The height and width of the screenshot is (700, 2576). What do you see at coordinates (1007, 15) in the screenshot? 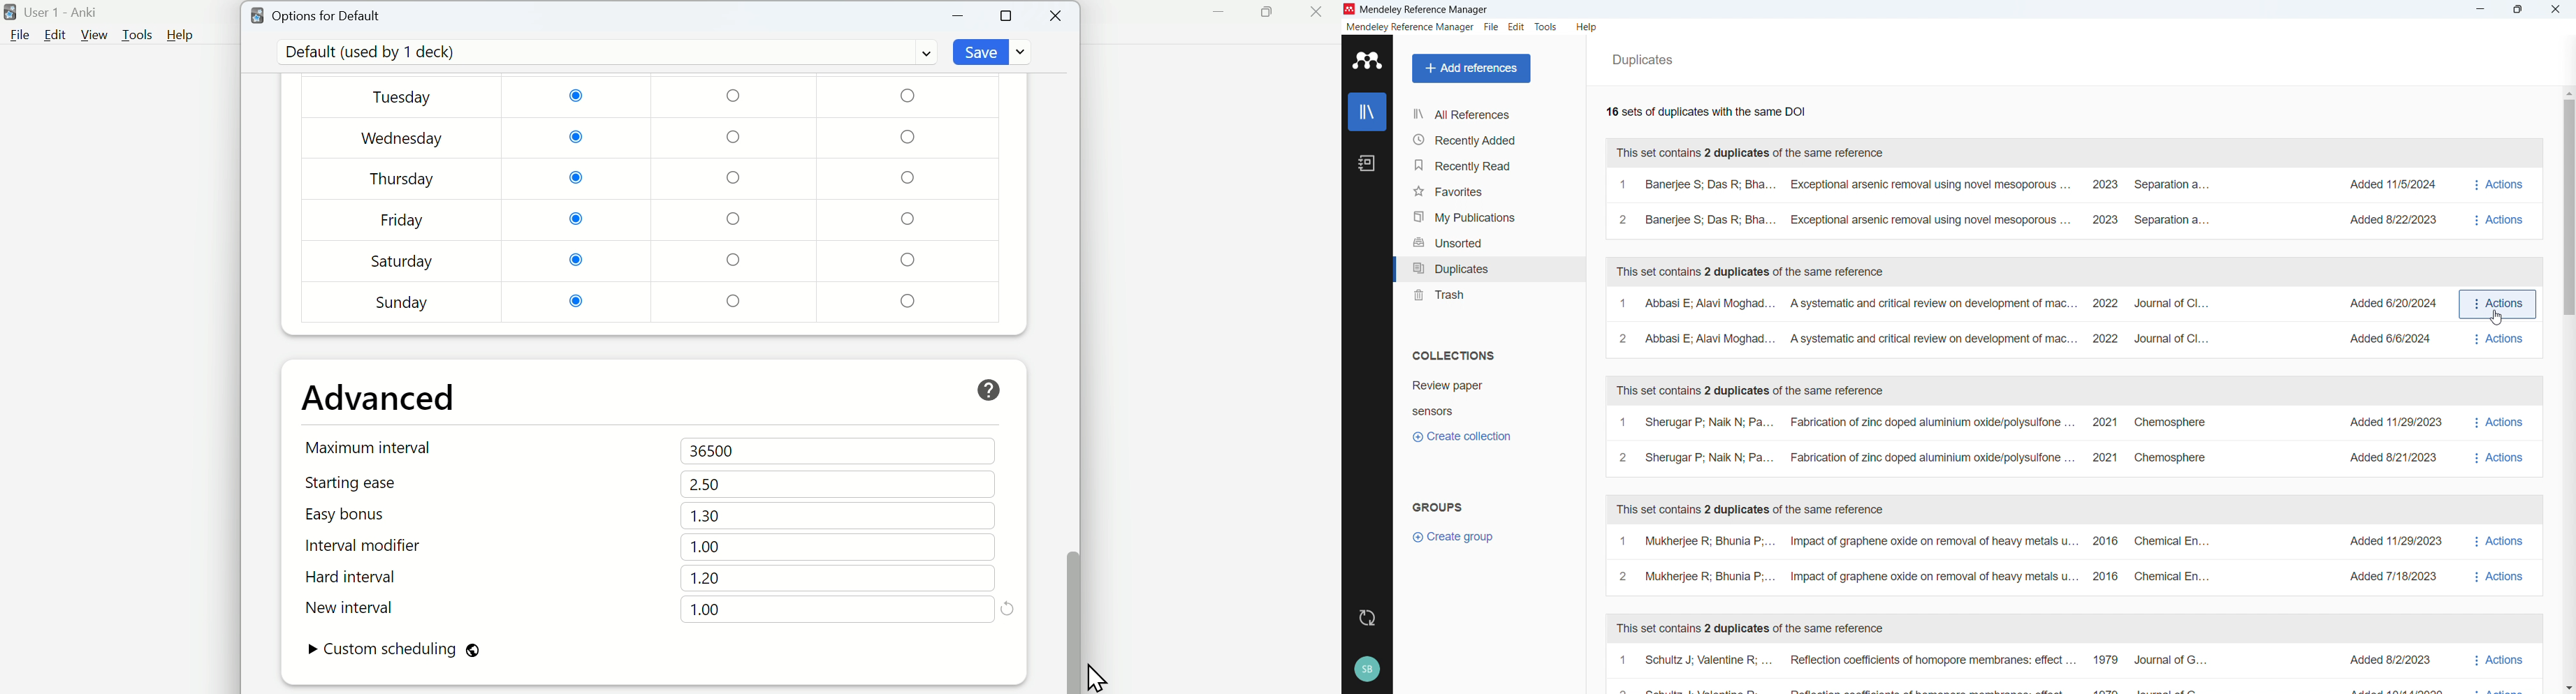
I see `Maximize` at bounding box center [1007, 15].